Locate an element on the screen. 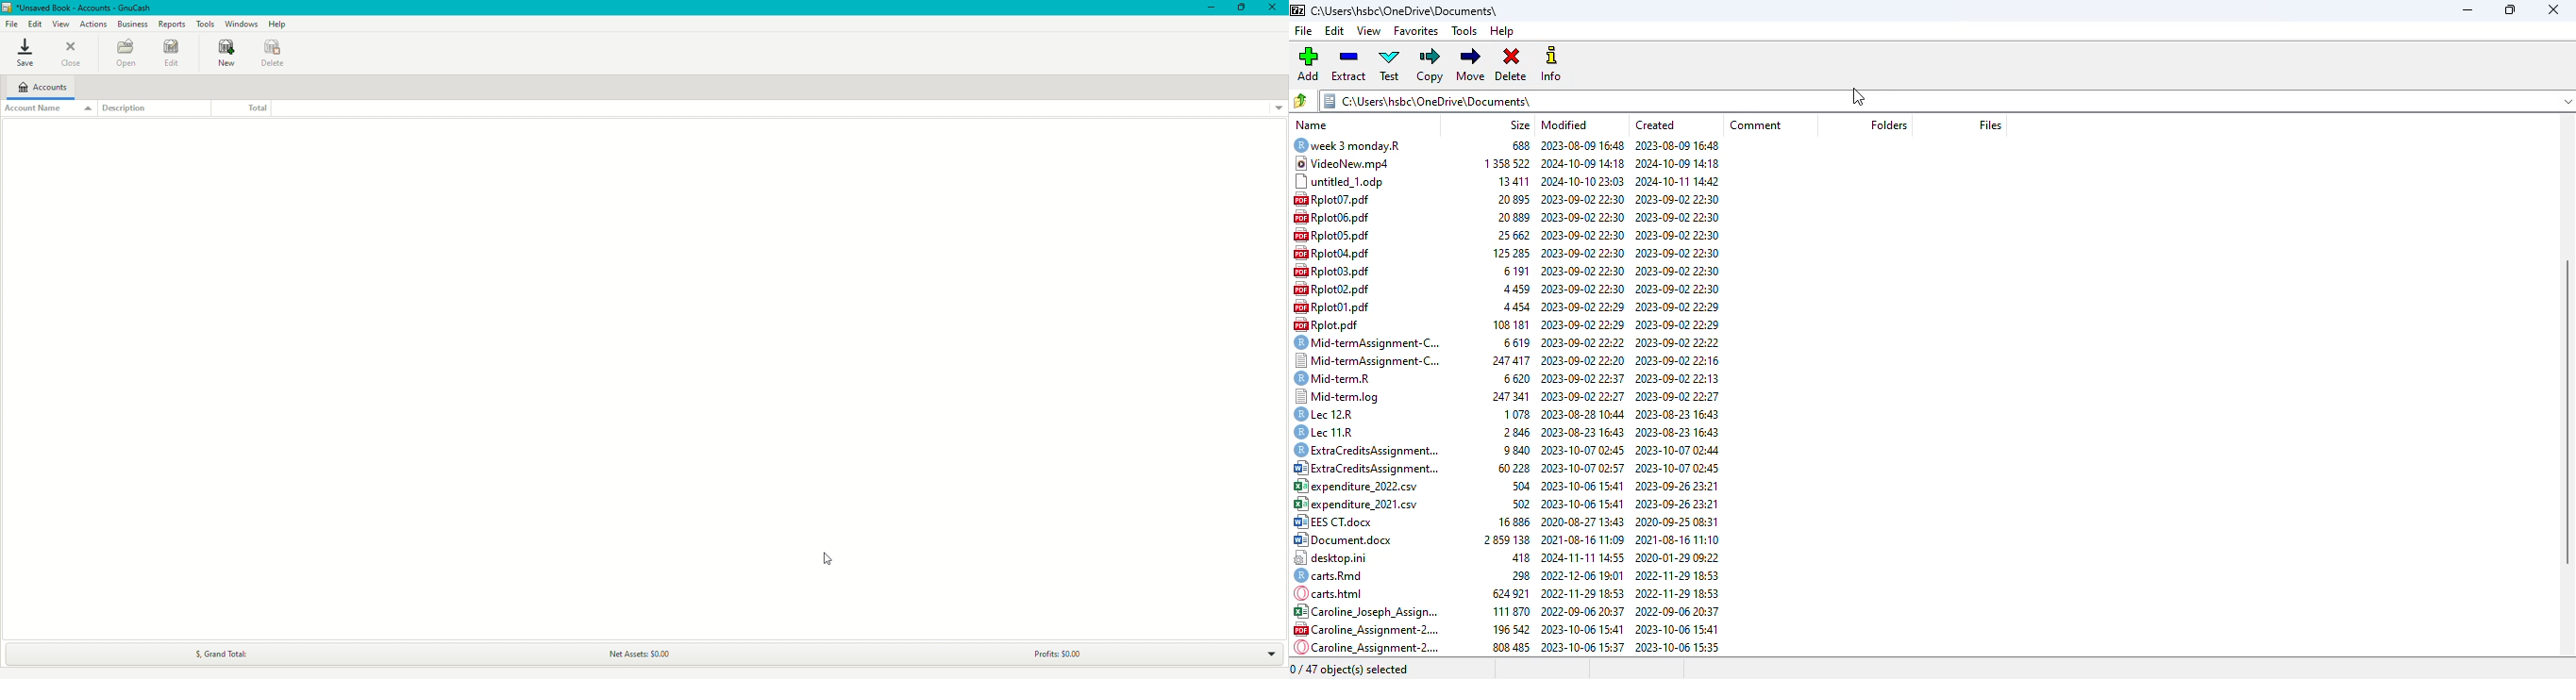  Profits is located at coordinates (1051, 654).